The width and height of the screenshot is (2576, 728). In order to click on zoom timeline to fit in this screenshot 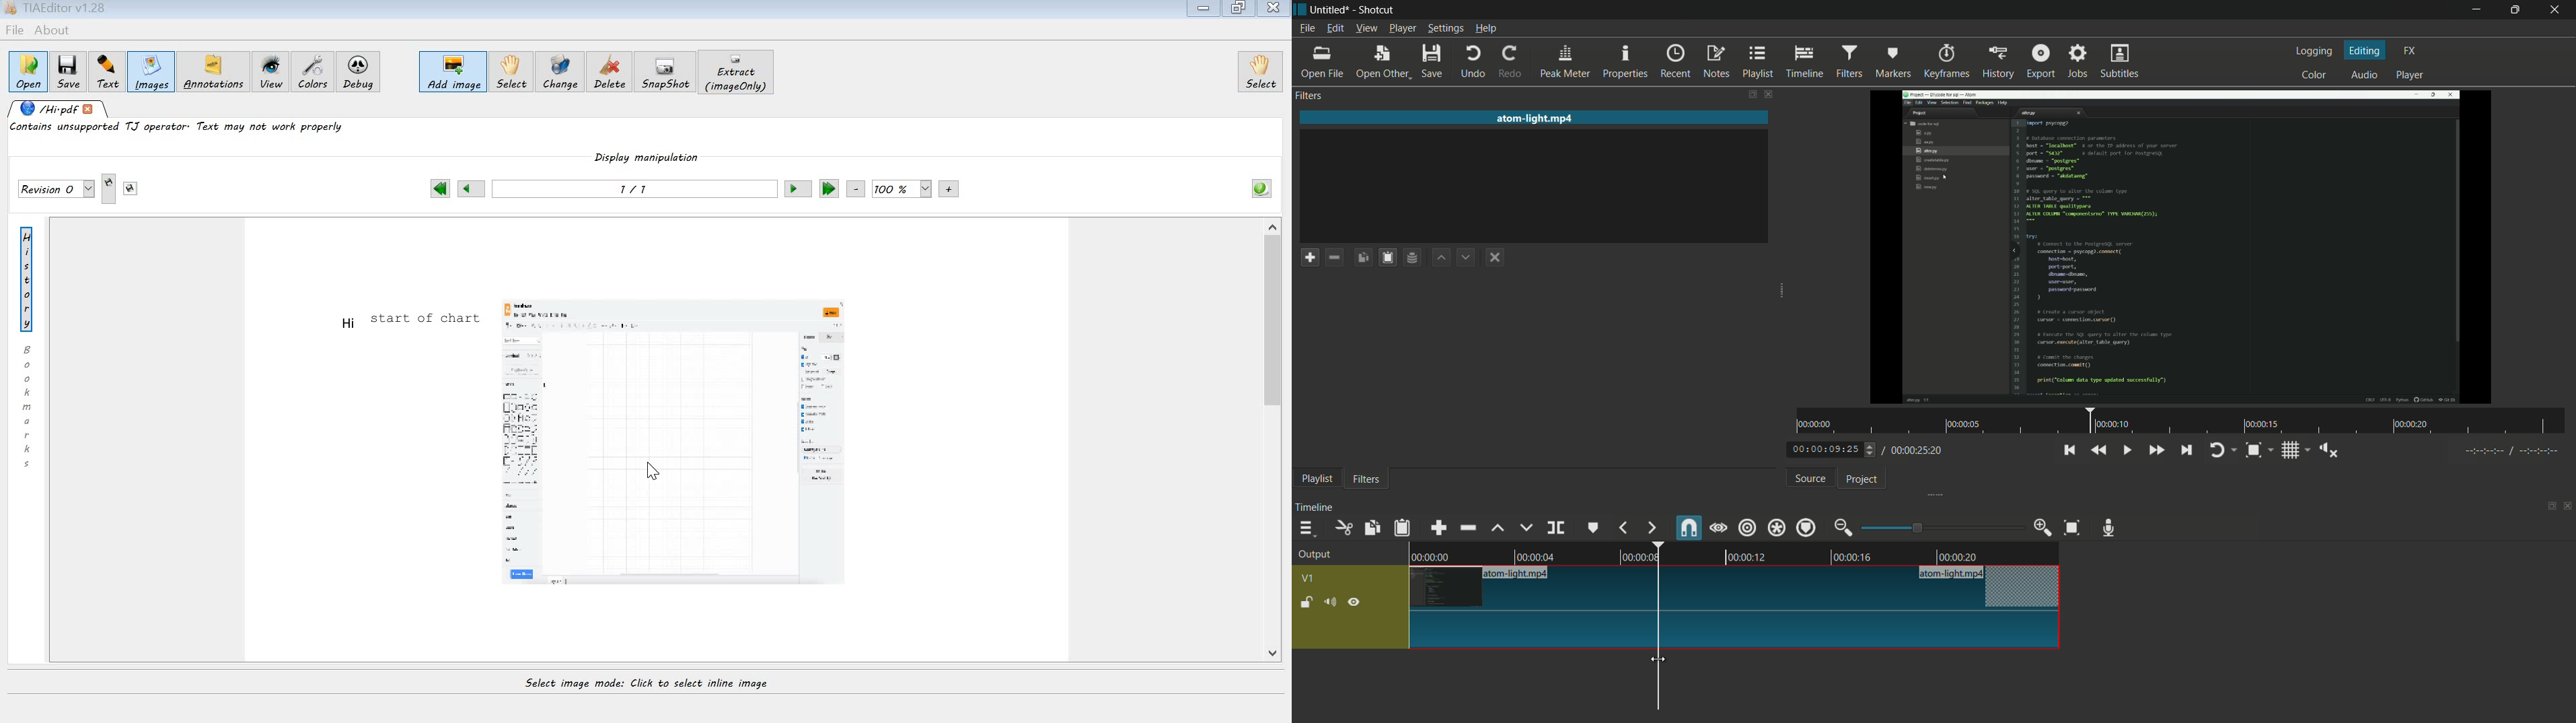, I will do `click(2260, 450)`.